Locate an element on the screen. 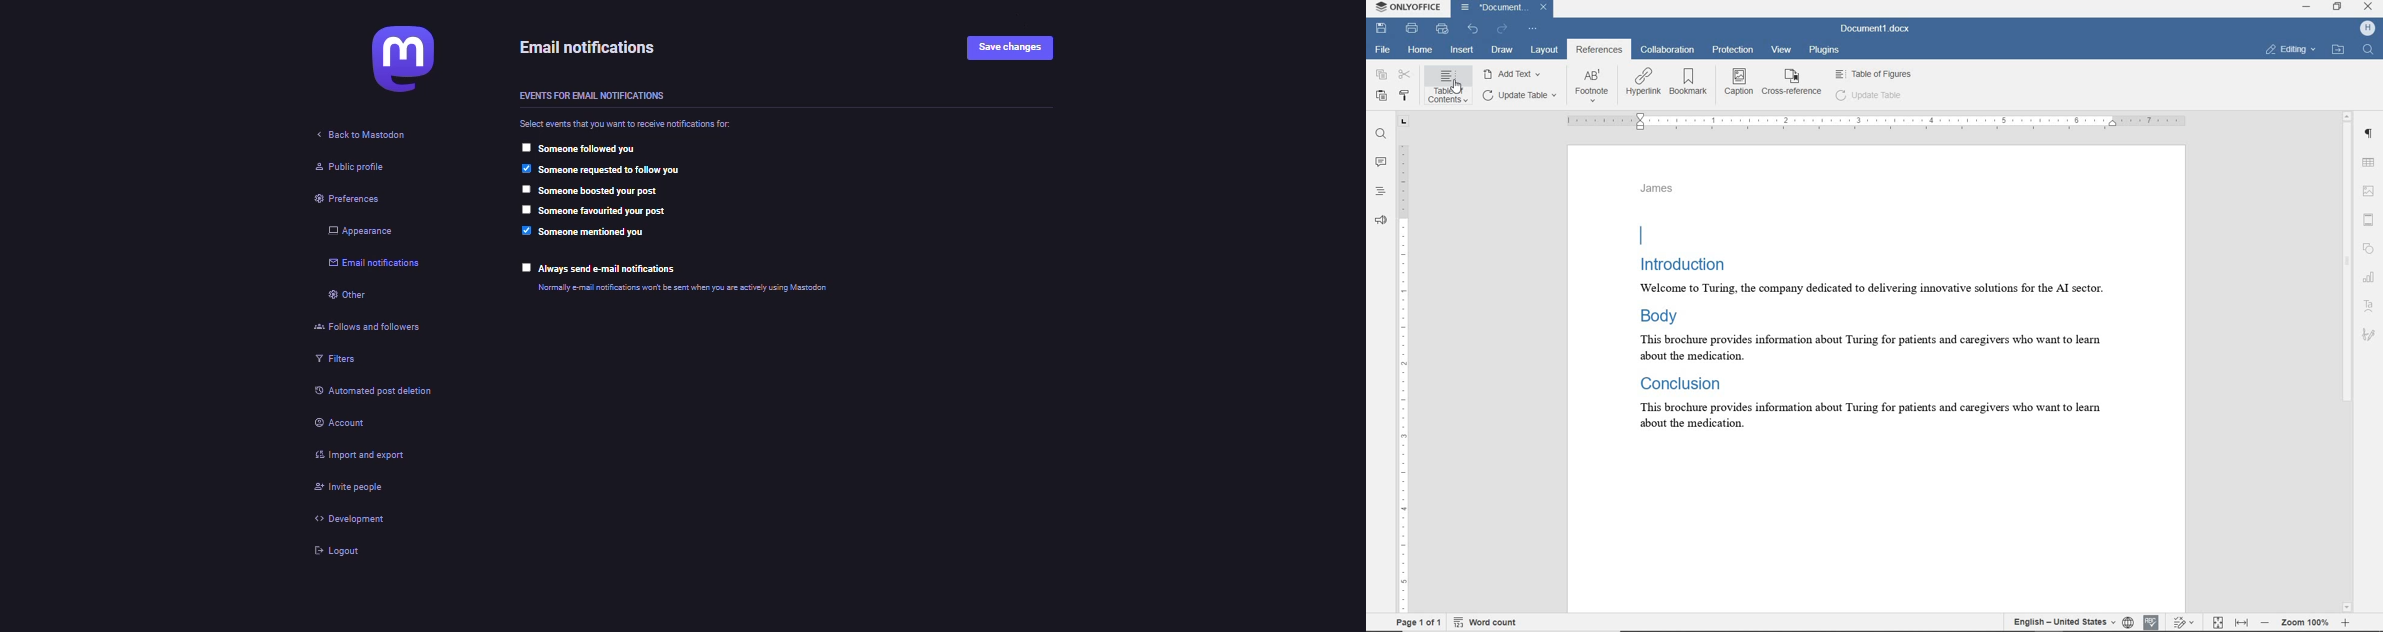  HP is located at coordinates (2367, 28).